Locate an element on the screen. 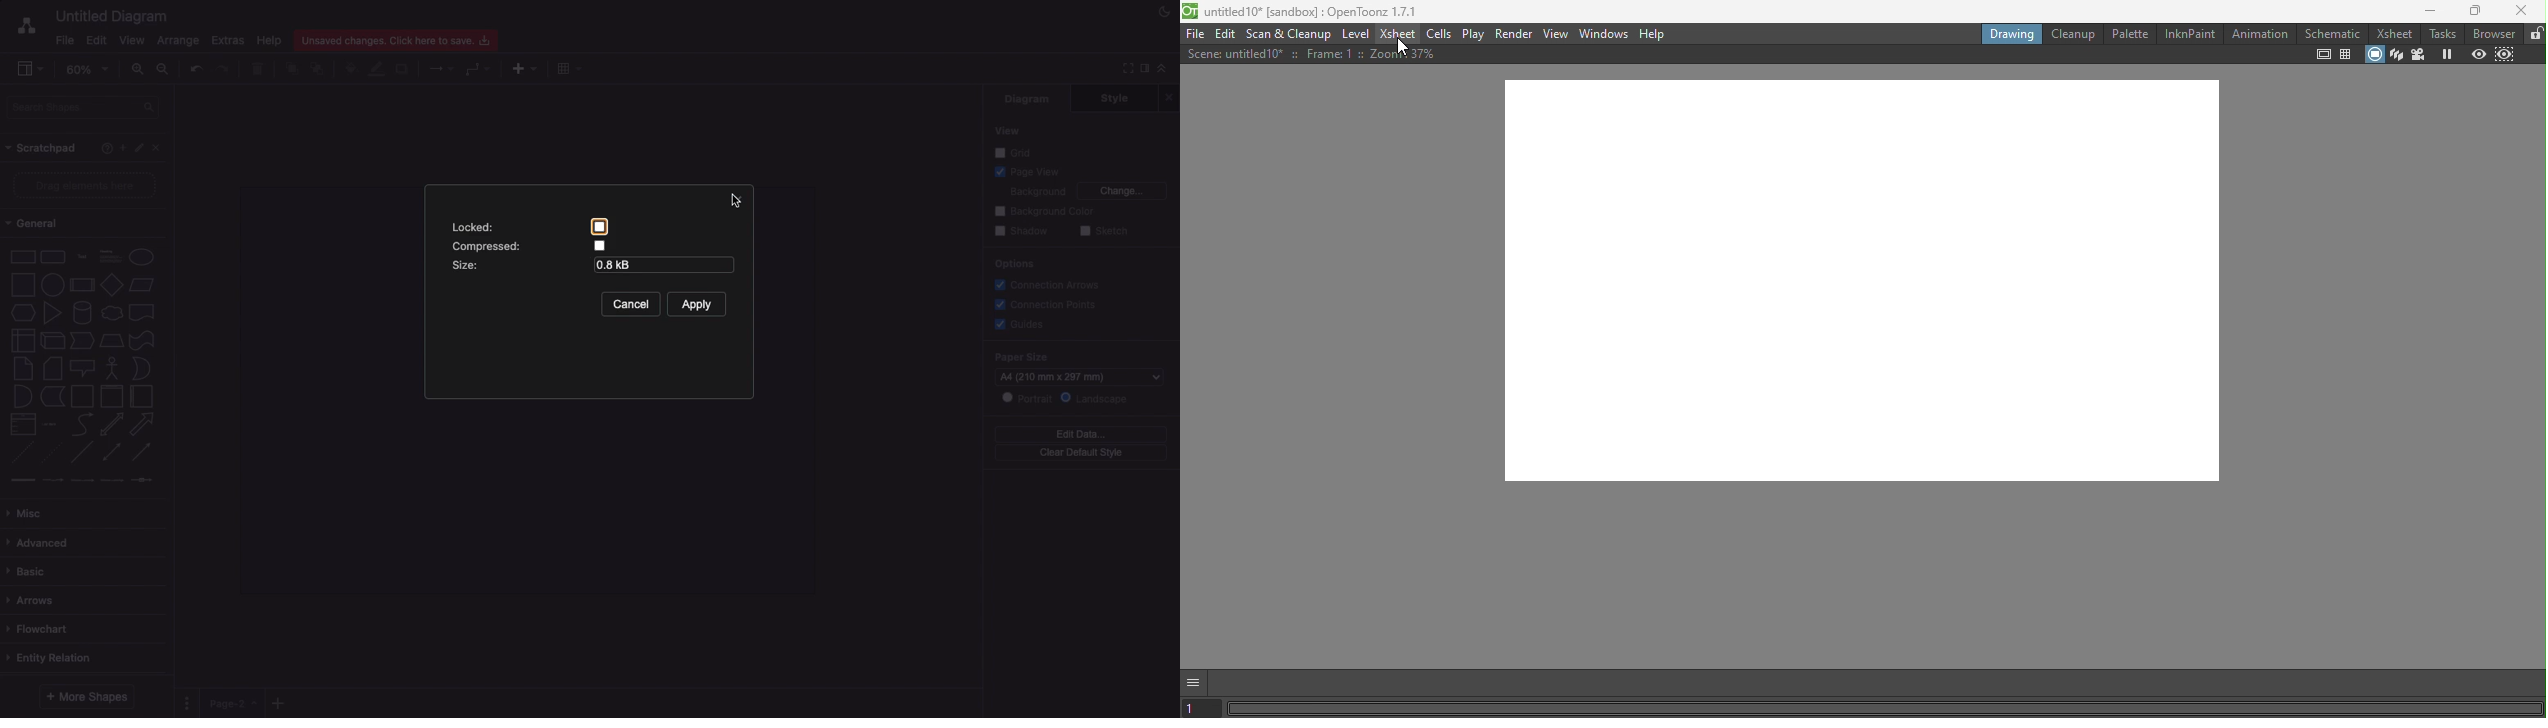 The height and width of the screenshot is (728, 2548). Sidebar is located at coordinates (24, 66).